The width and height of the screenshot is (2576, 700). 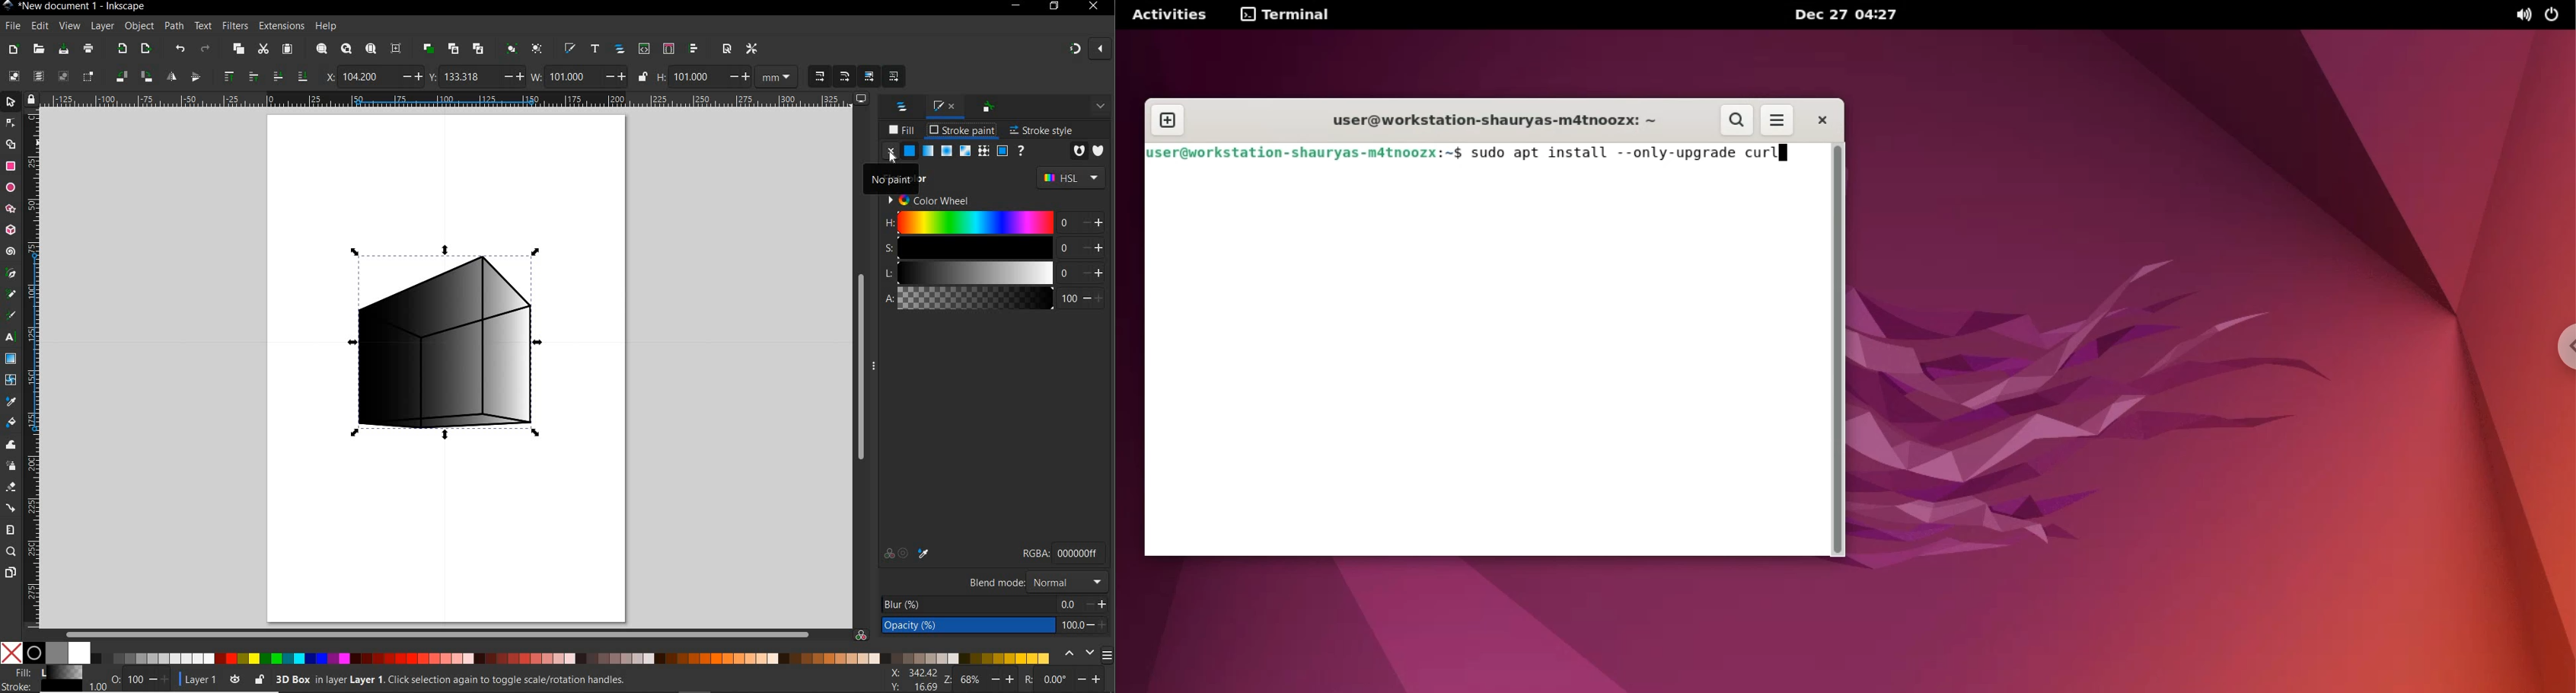 I want to click on increase/decrease, so click(x=409, y=77).